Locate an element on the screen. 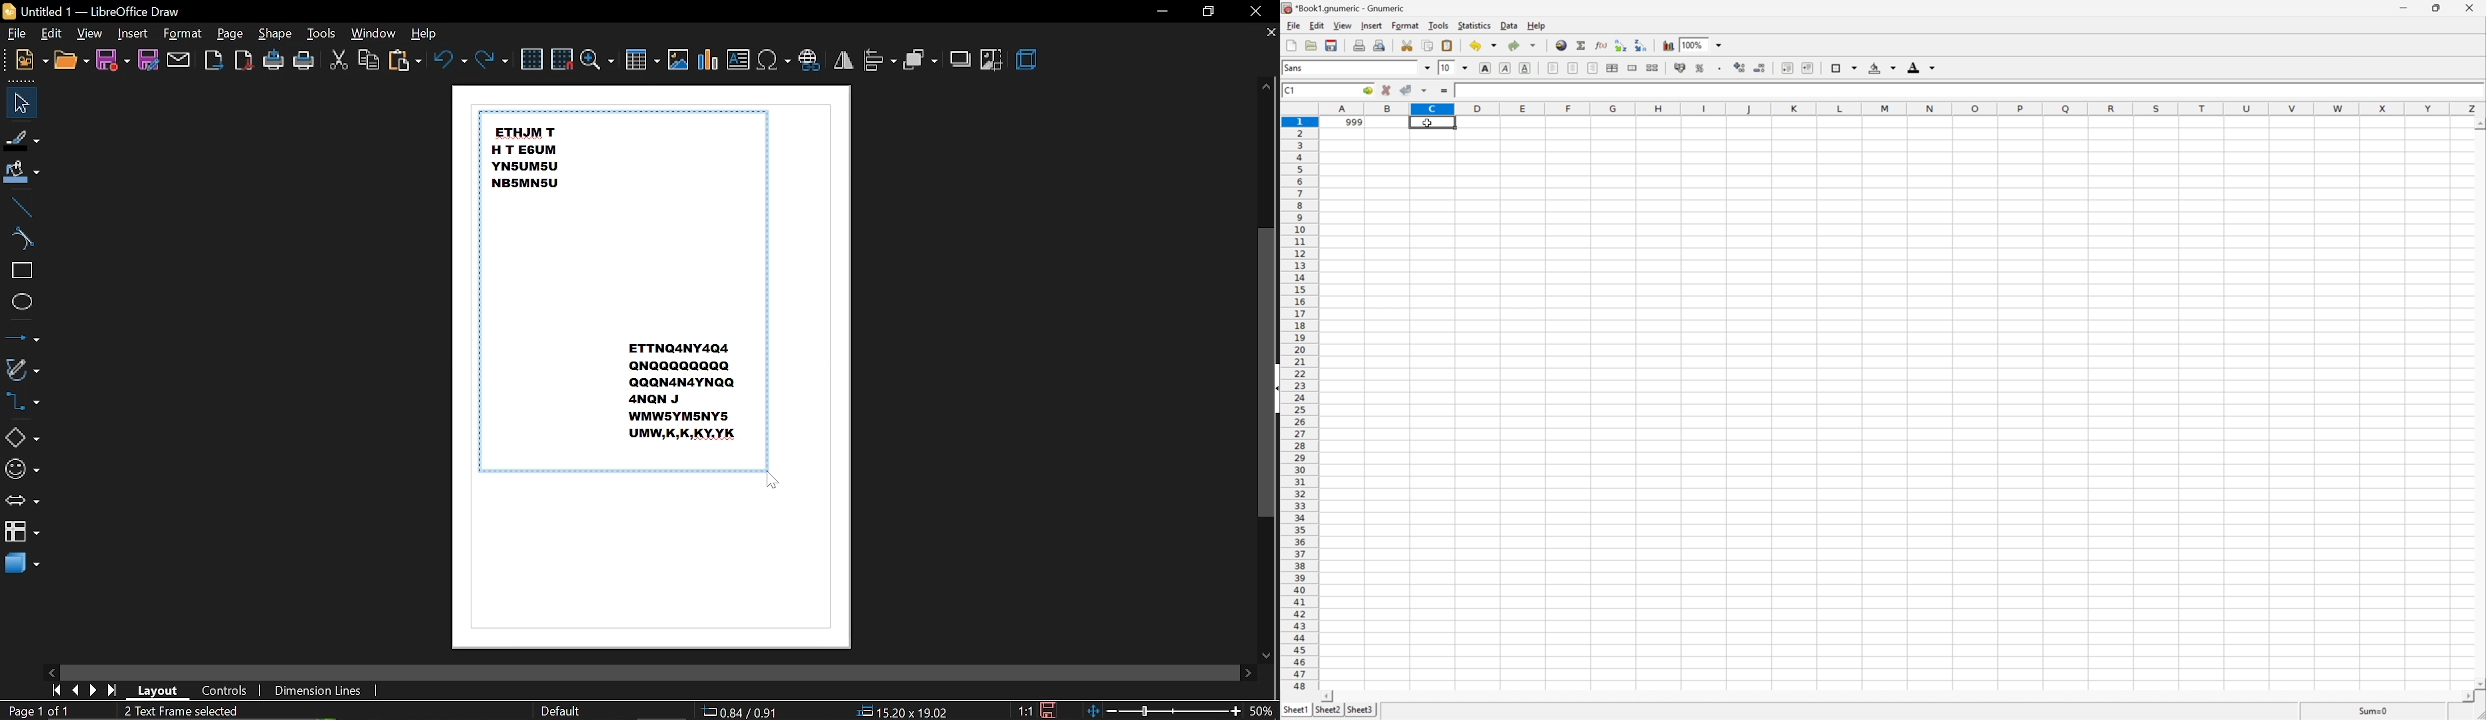 The height and width of the screenshot is (728, 2492). font name Sans is located at coordinates (1359, 68).